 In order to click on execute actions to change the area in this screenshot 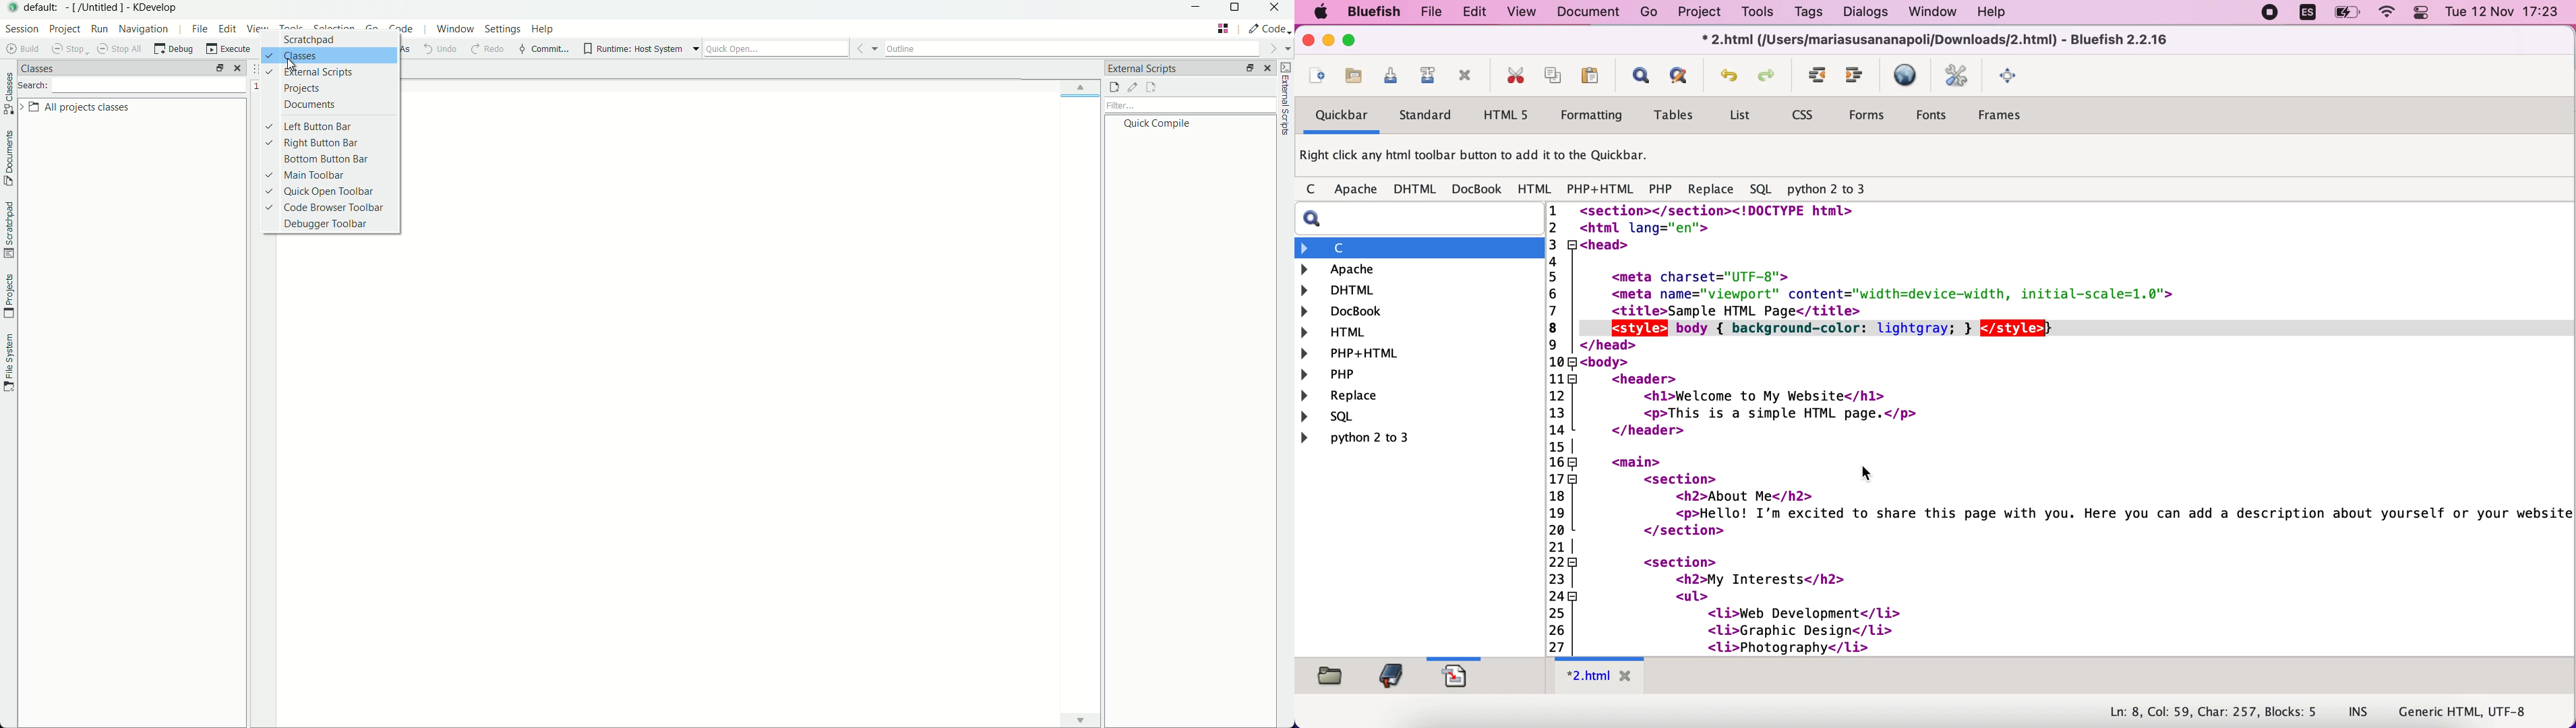, I will do `click(1269, 31)`.